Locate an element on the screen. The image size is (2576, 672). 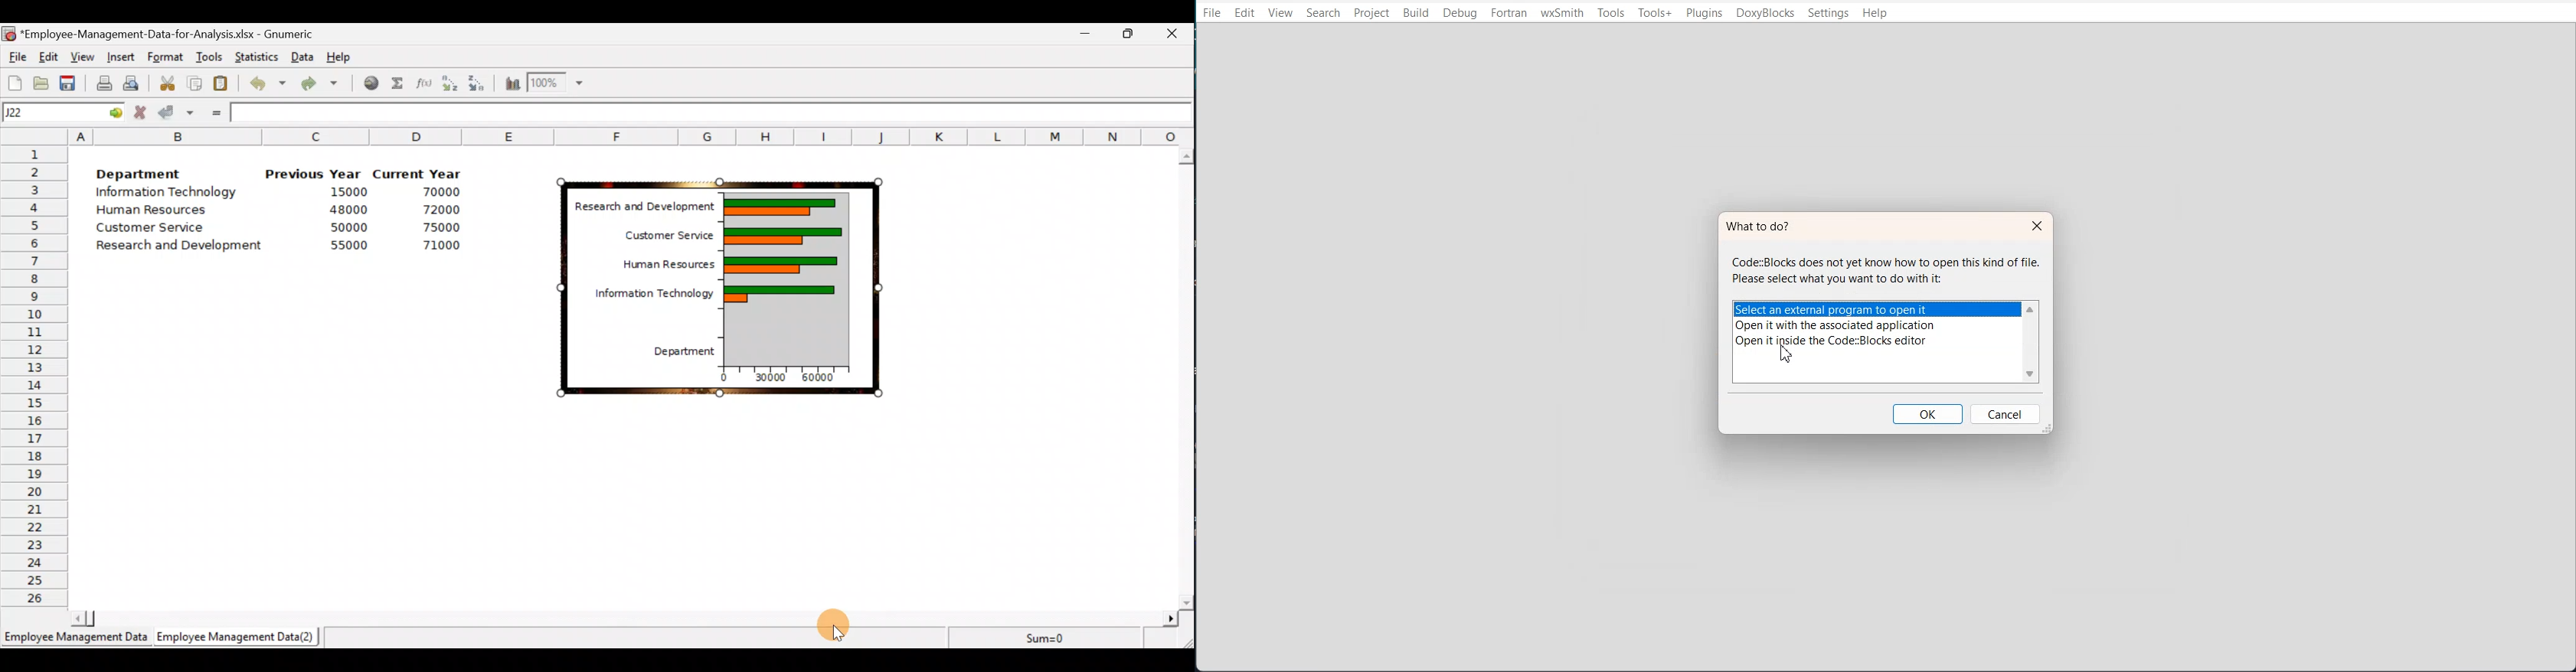
Department is located at coordinates (677, 356).